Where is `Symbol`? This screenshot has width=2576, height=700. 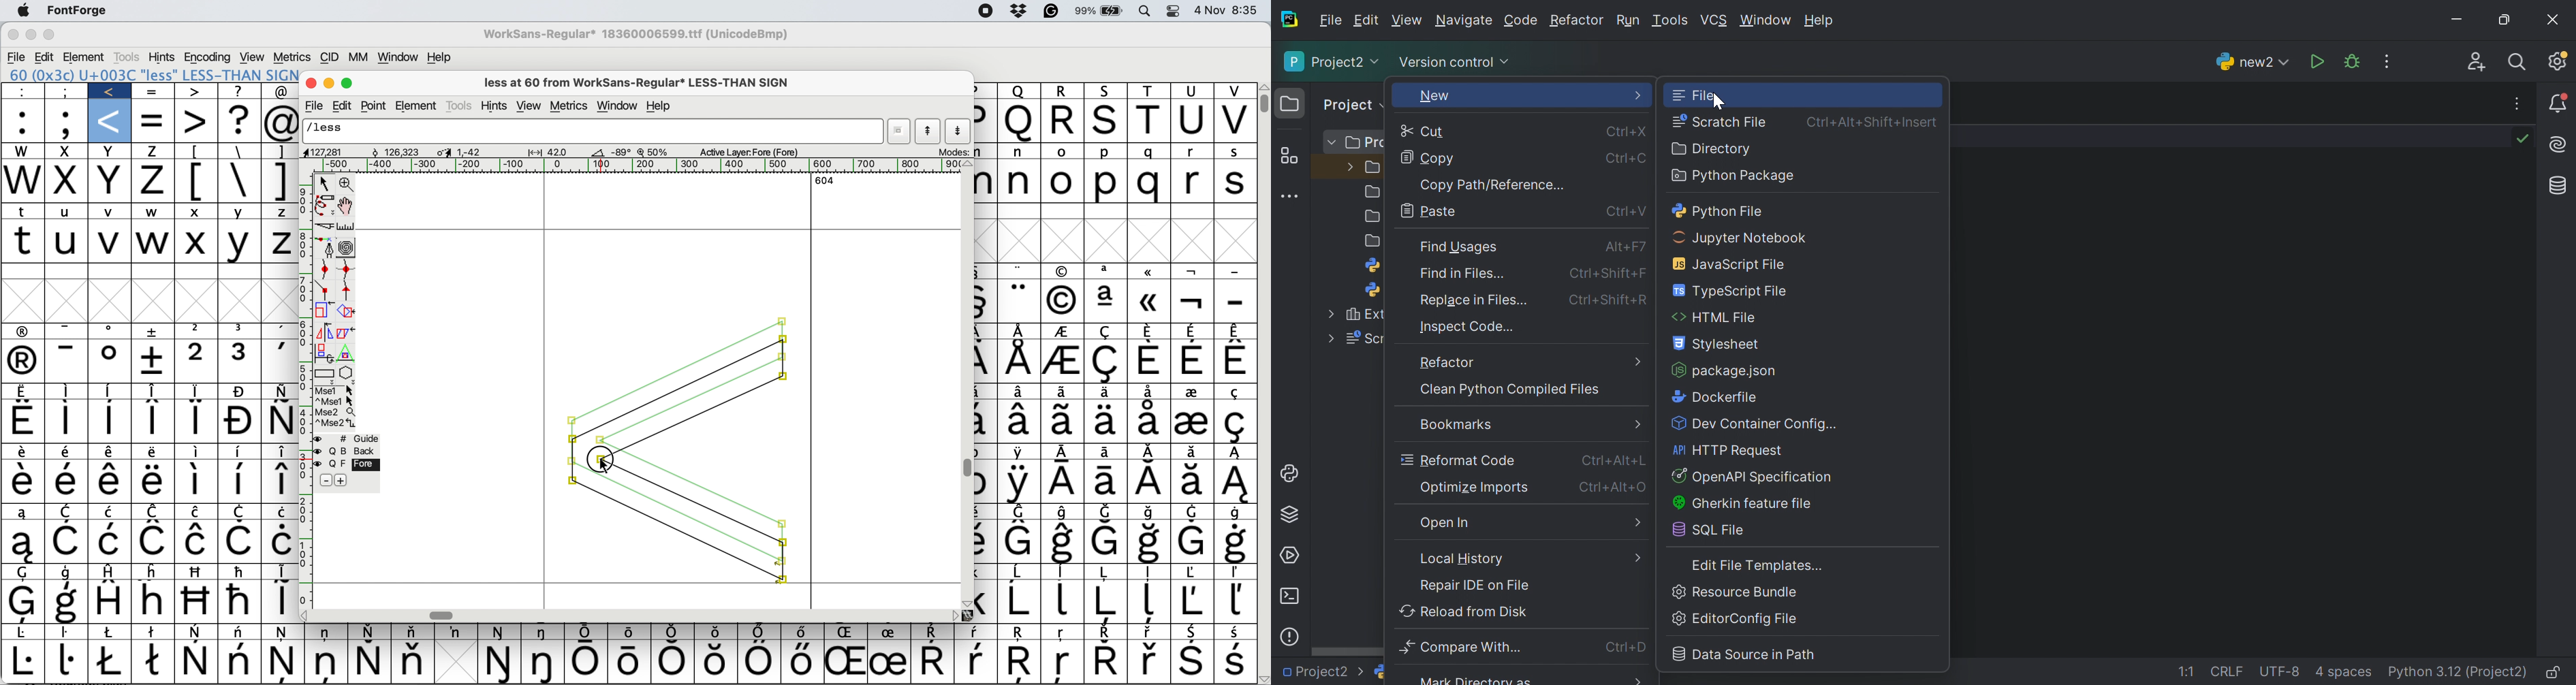 Symbol is located at coordinates (244, 512).